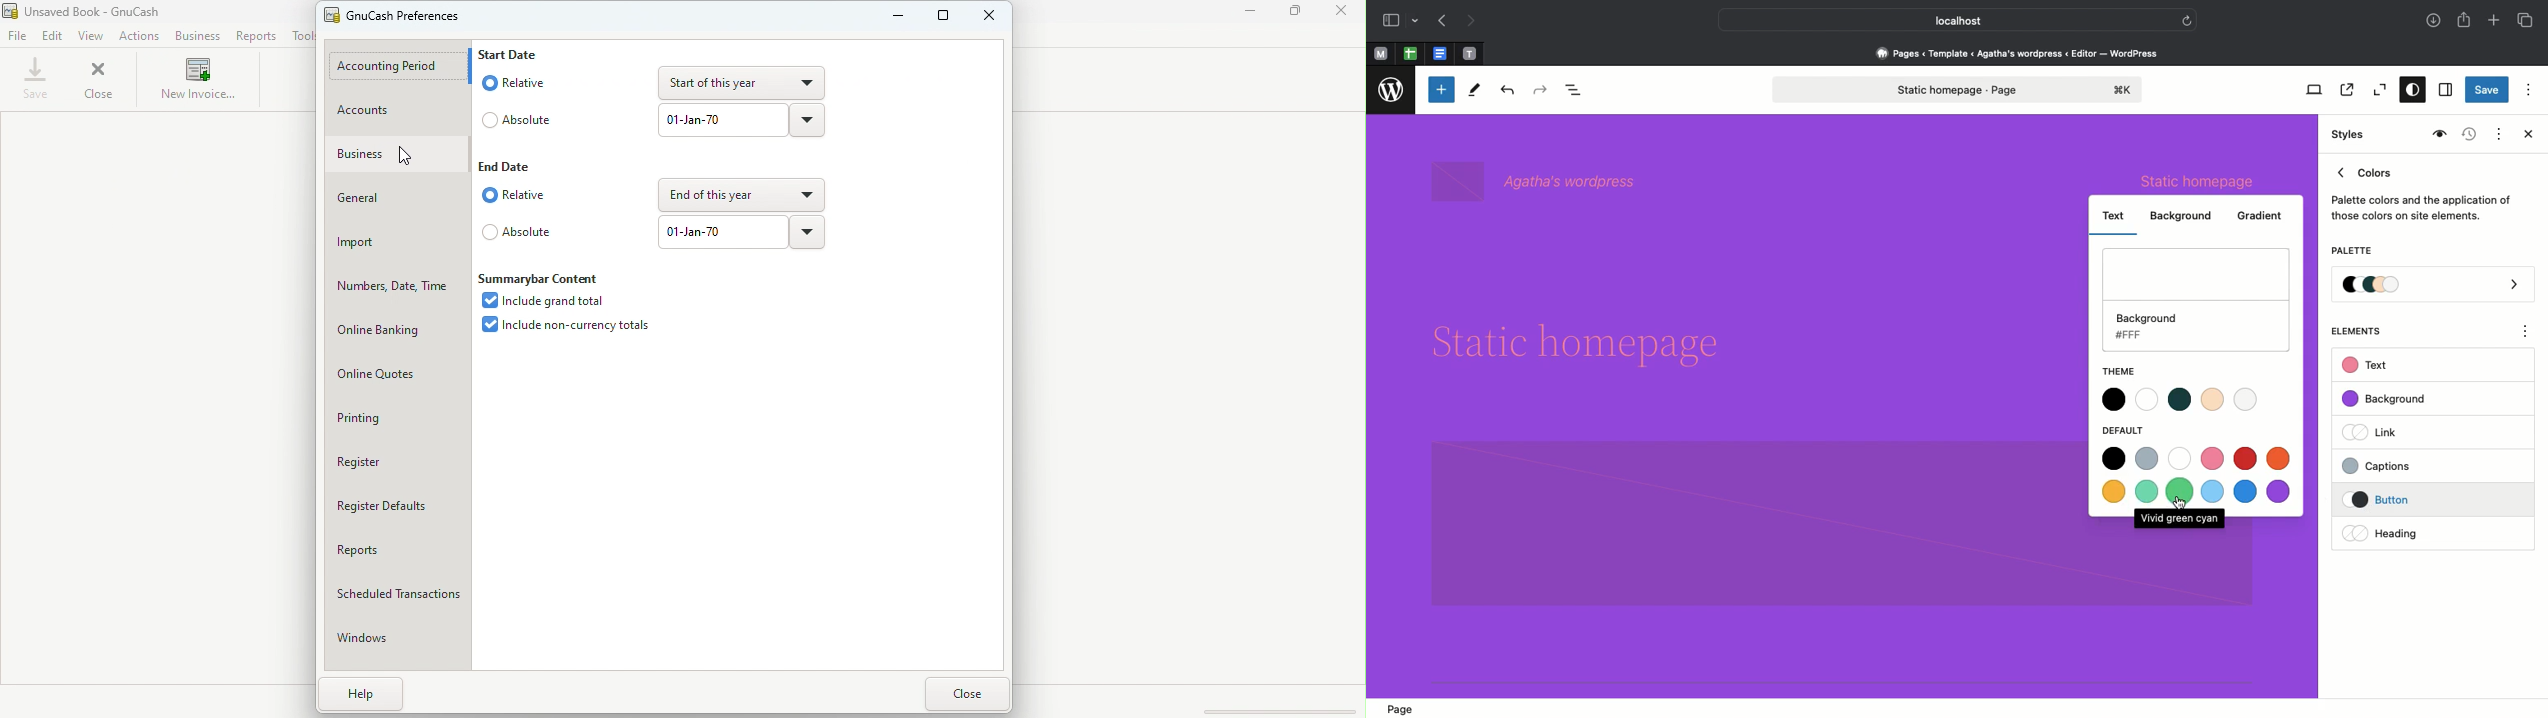 This screenshot has width=2548, height=728. I want to click on Settings, so click(2445, 90).